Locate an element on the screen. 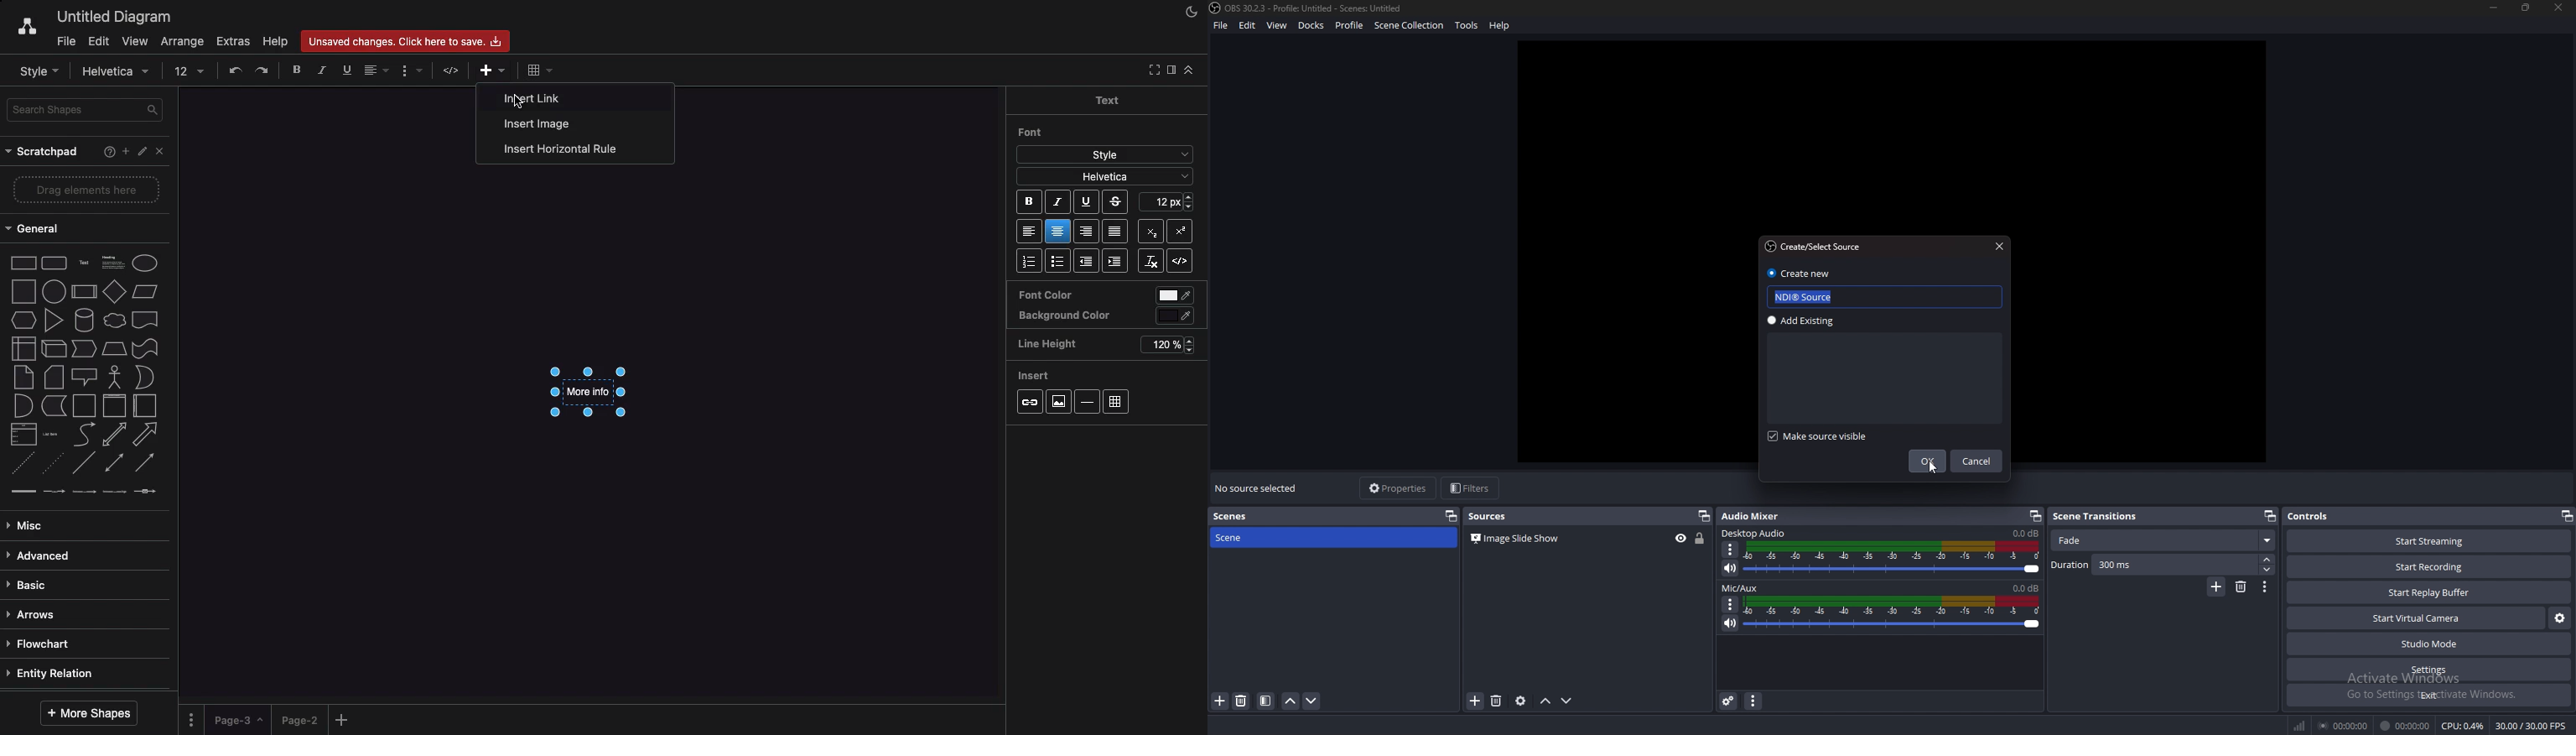 The width and height of the screenshot is (2576, 756). filter is located at coordinates (1265, 701).